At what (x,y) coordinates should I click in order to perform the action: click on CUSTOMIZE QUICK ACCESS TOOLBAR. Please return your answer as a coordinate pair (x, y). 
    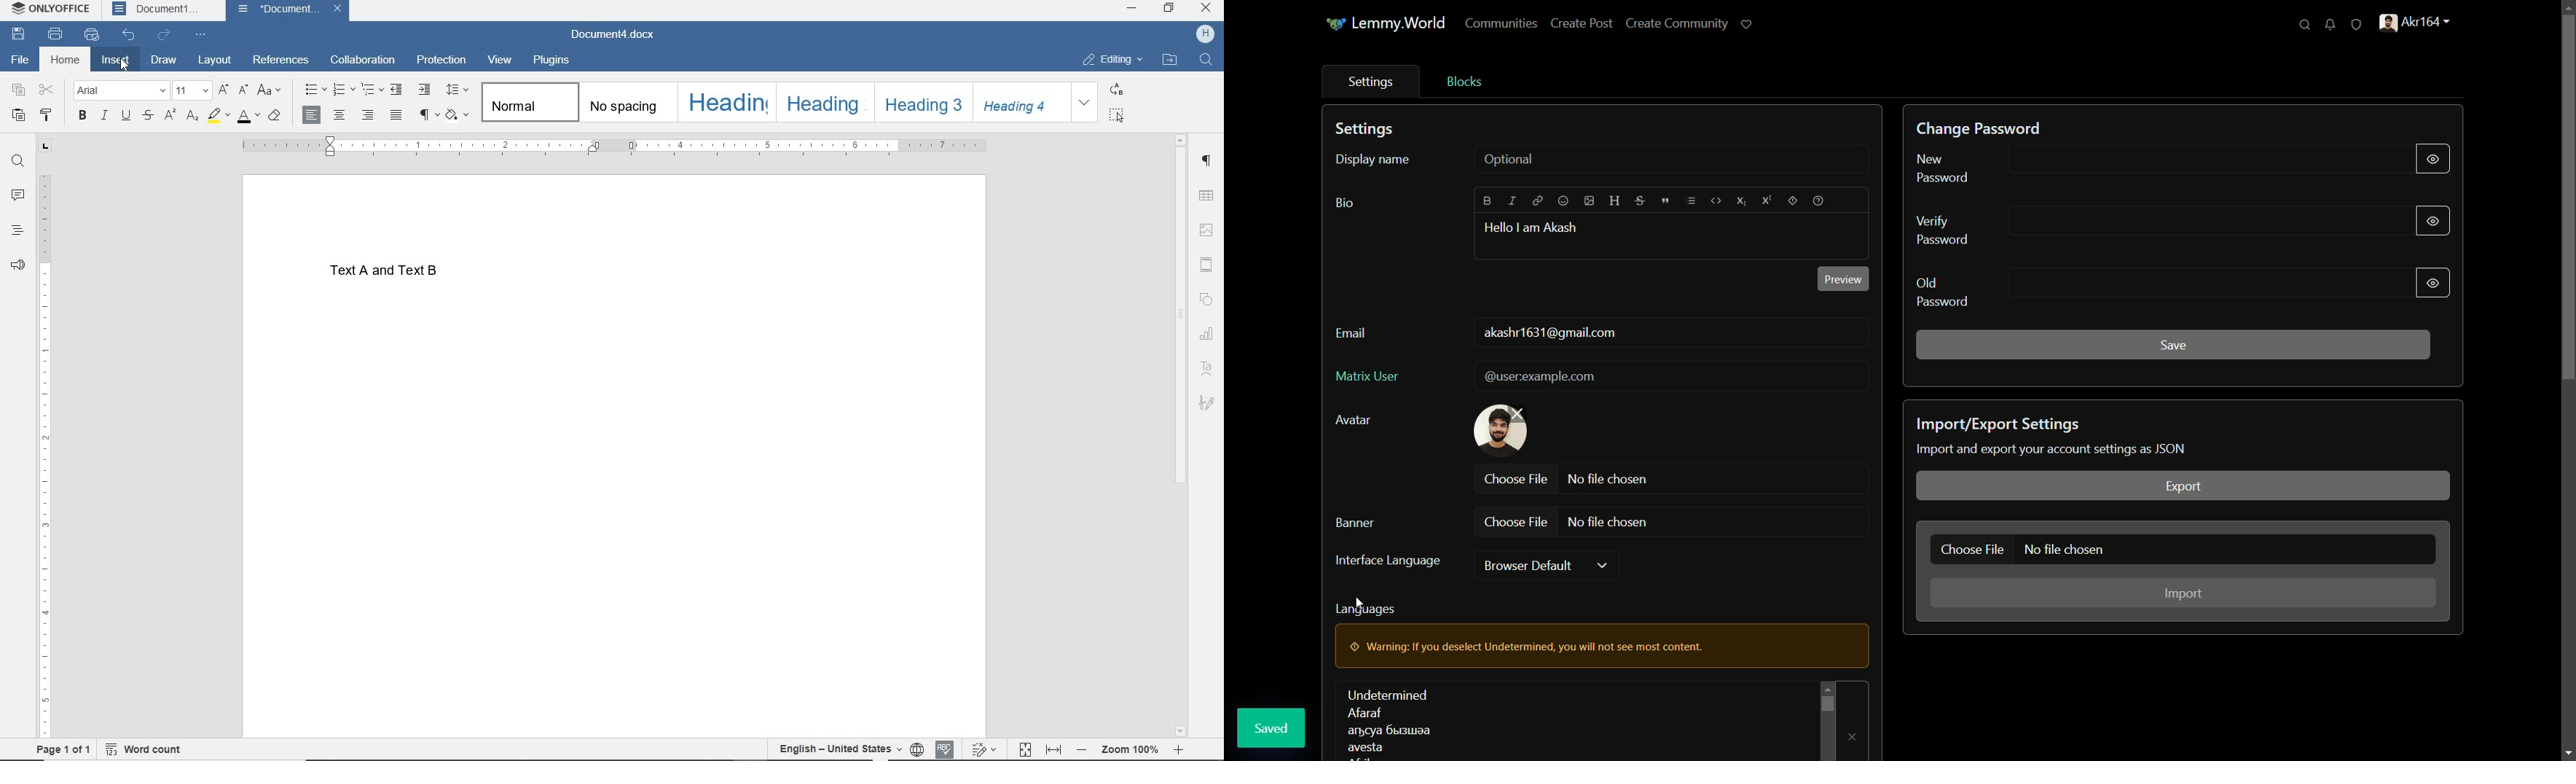
    Looking at the image, I should click on (203, 33).